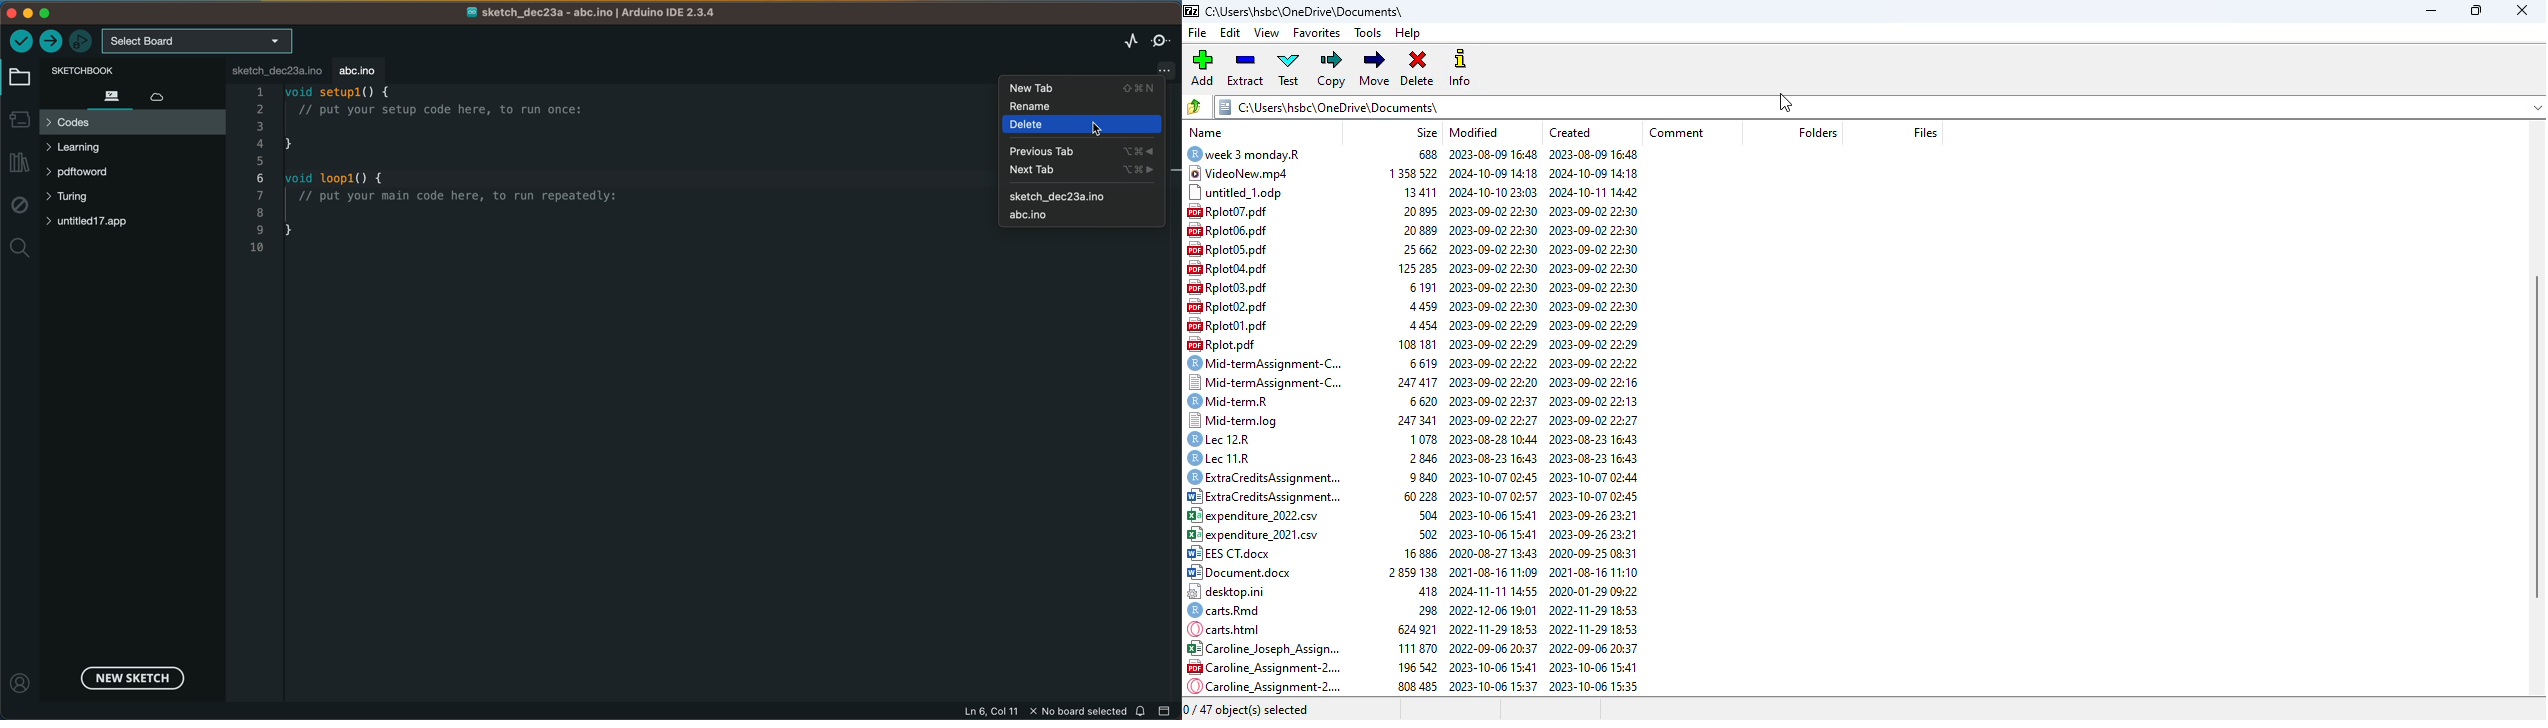 The height and width of the screenshot is (728, 2548). Describe the element at coordinates (1494, 461) in the screenshot. I see `2023-08-23 16:43` at that location.